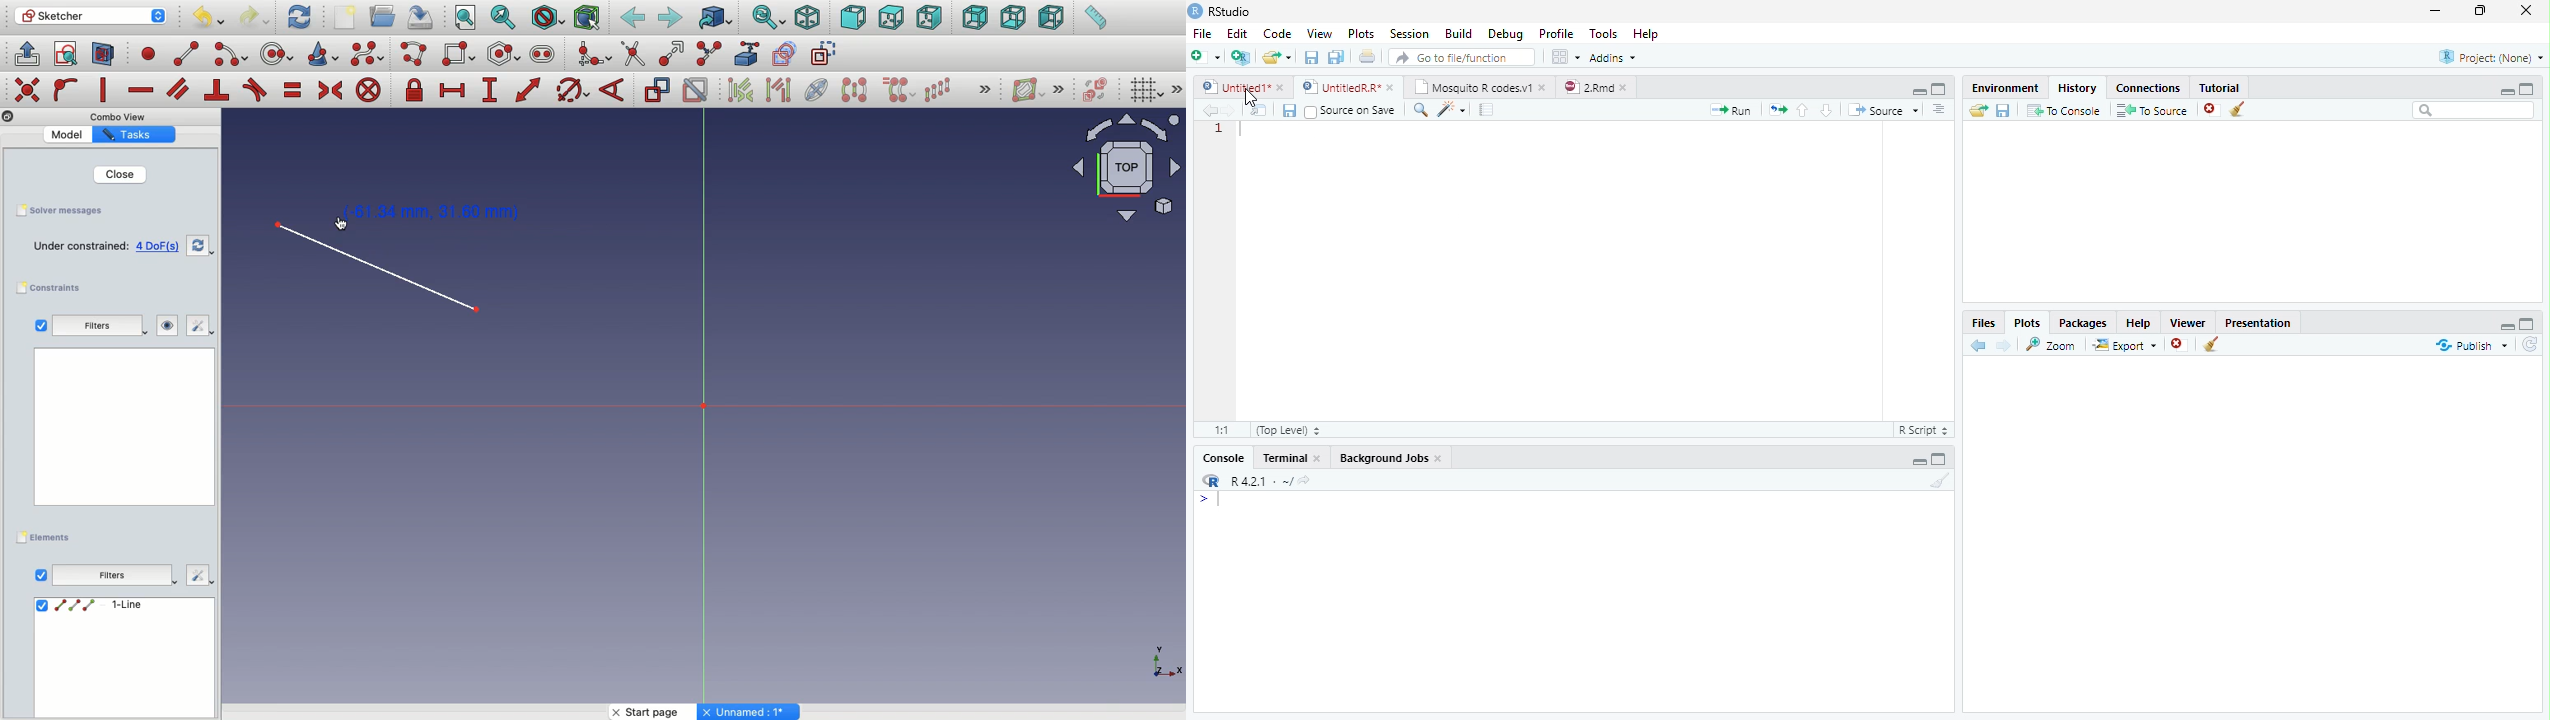 The width and height of the screenshot is (2576, 728). Describe the element at coordinates (2507, 90) in the screenshot. I see `Hide` at that location.